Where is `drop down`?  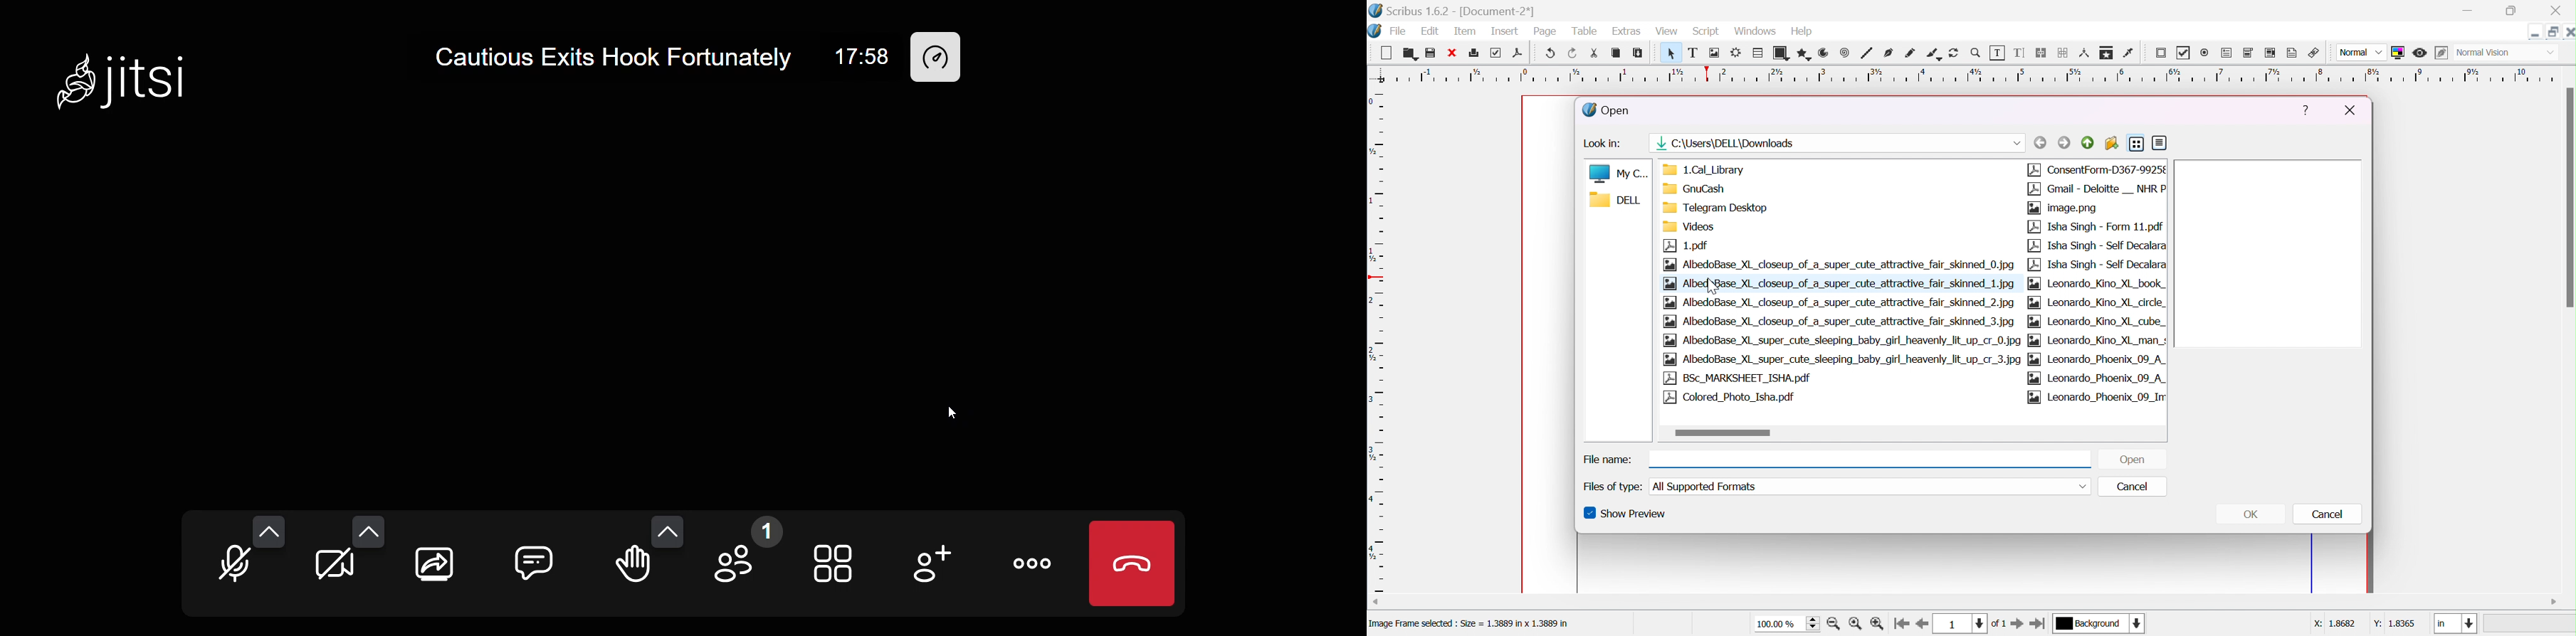
drop down is located at coordinates (2083, 486).